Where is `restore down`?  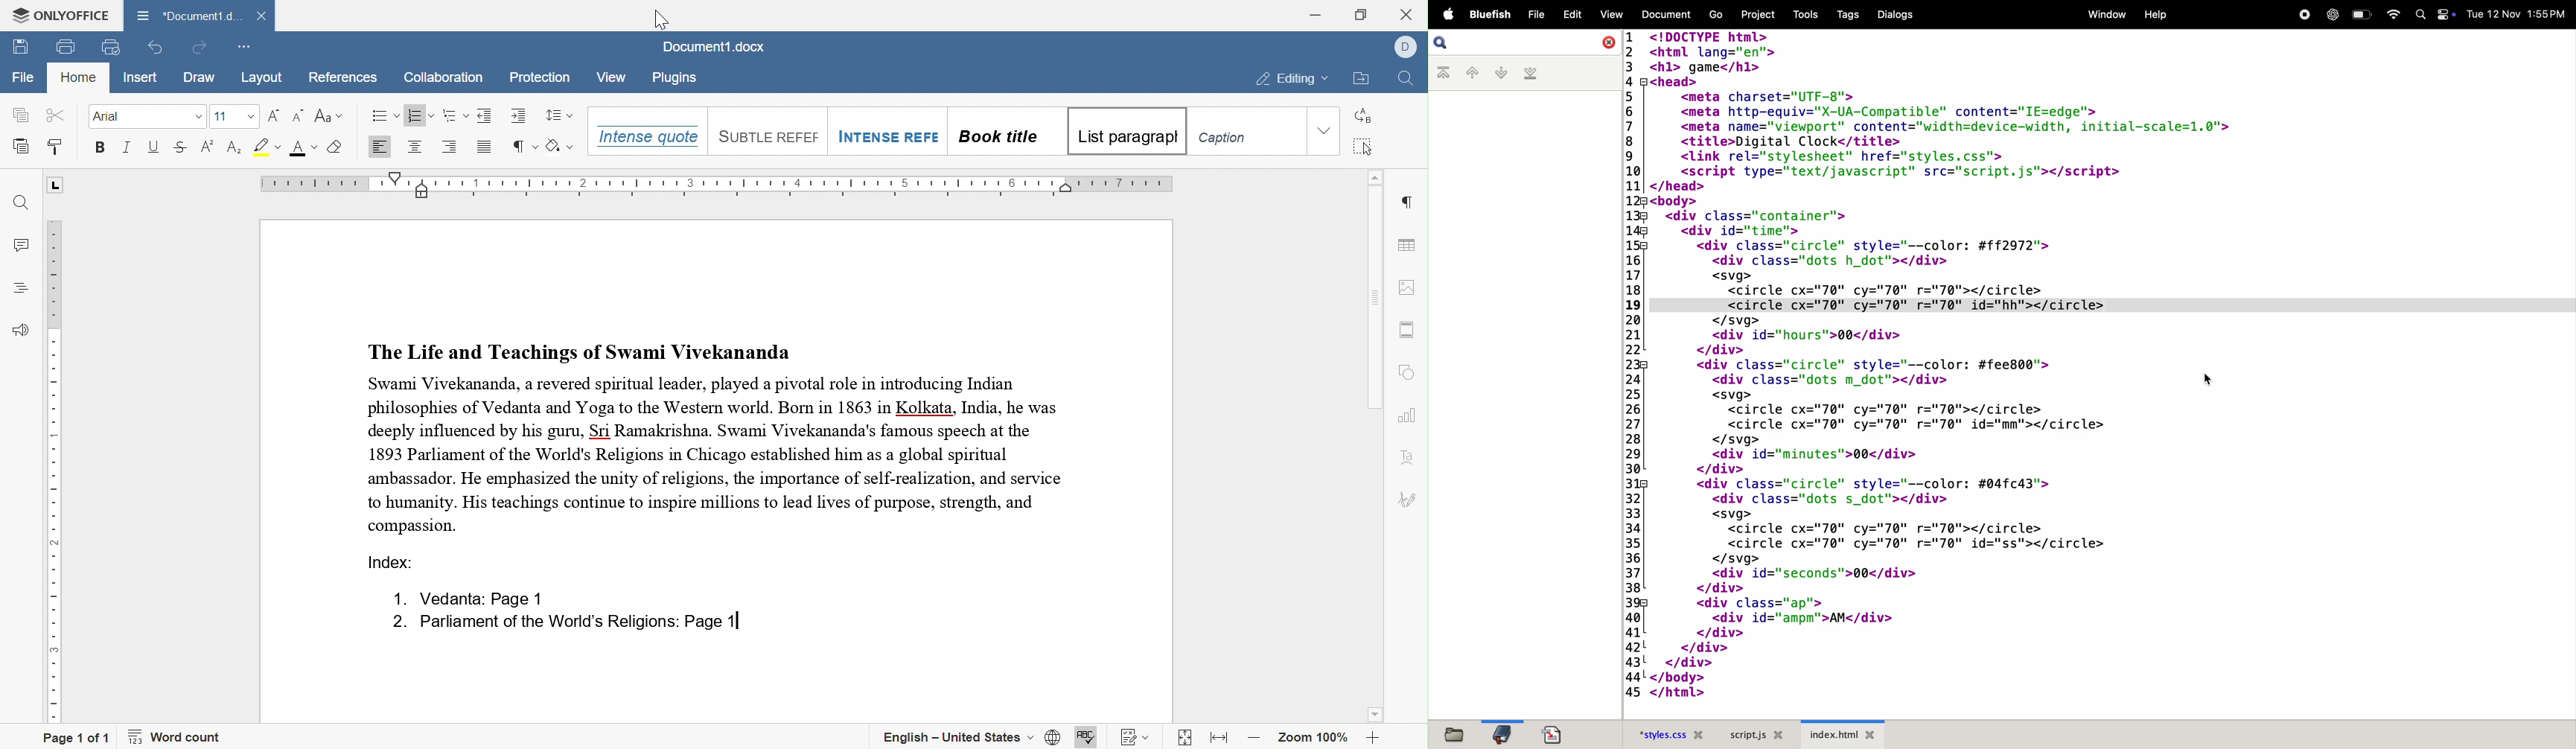
restore down is located at coordinates (1362, 13).